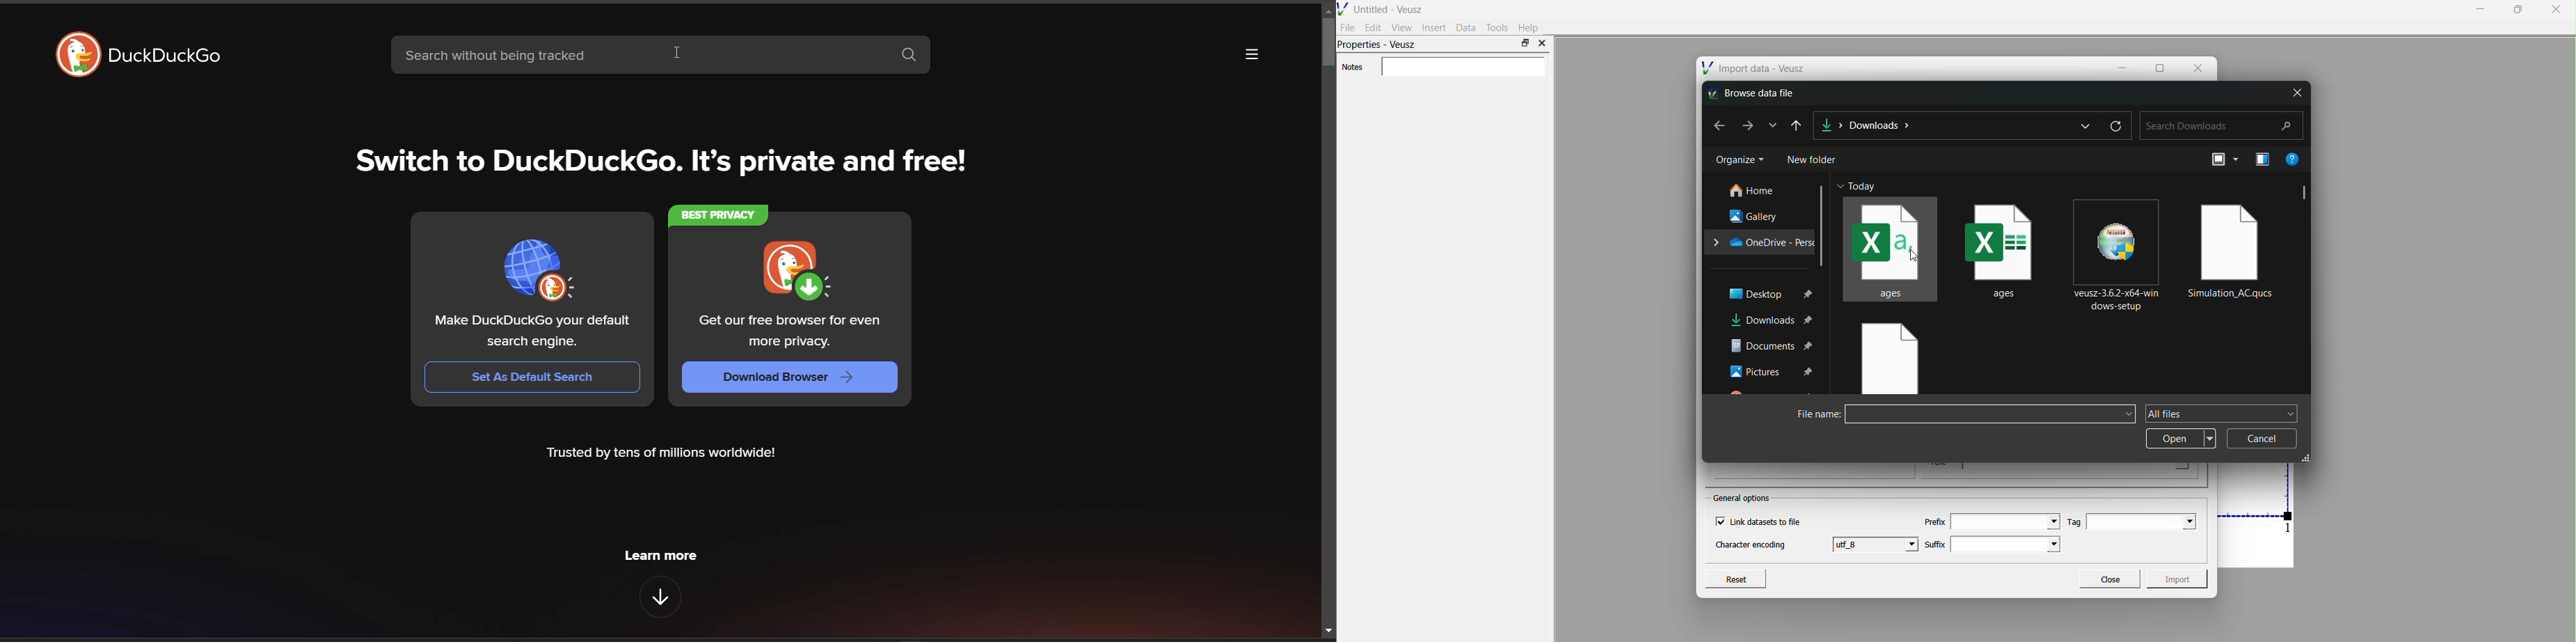  Describe the element at coordinates (1775, 124) in the screenshot. I see `recent` at that location.